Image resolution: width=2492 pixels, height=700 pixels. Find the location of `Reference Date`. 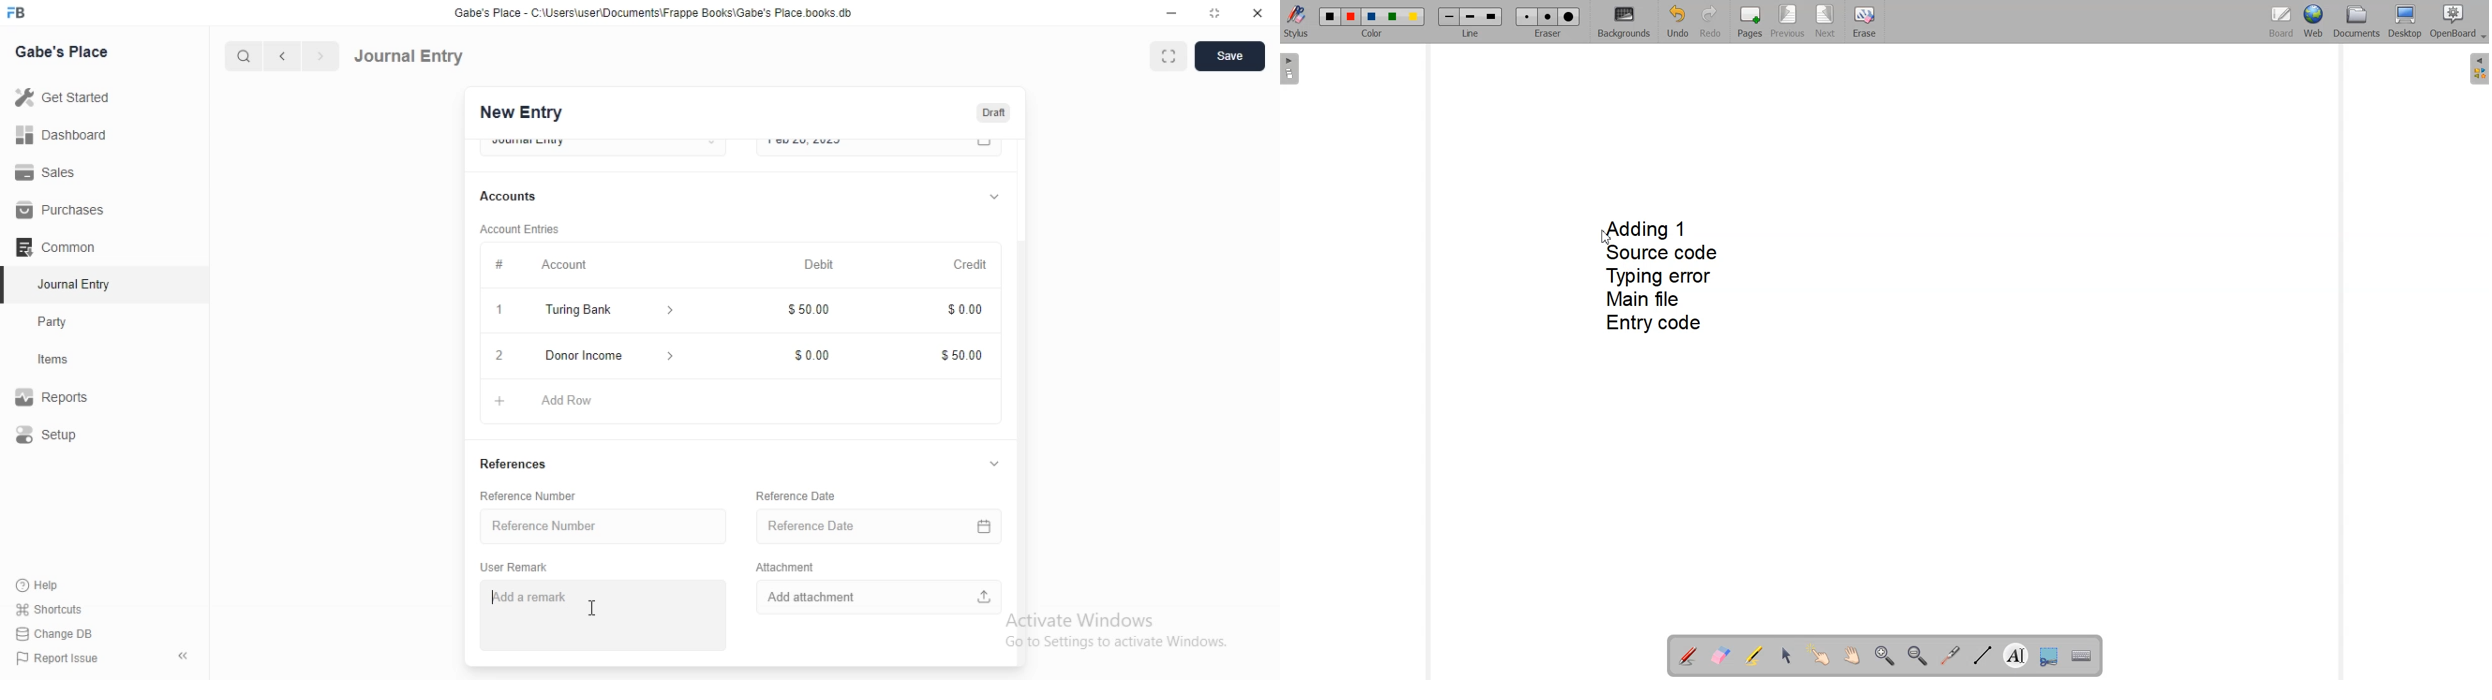

Reference Date is located at coordinates (862, 523).